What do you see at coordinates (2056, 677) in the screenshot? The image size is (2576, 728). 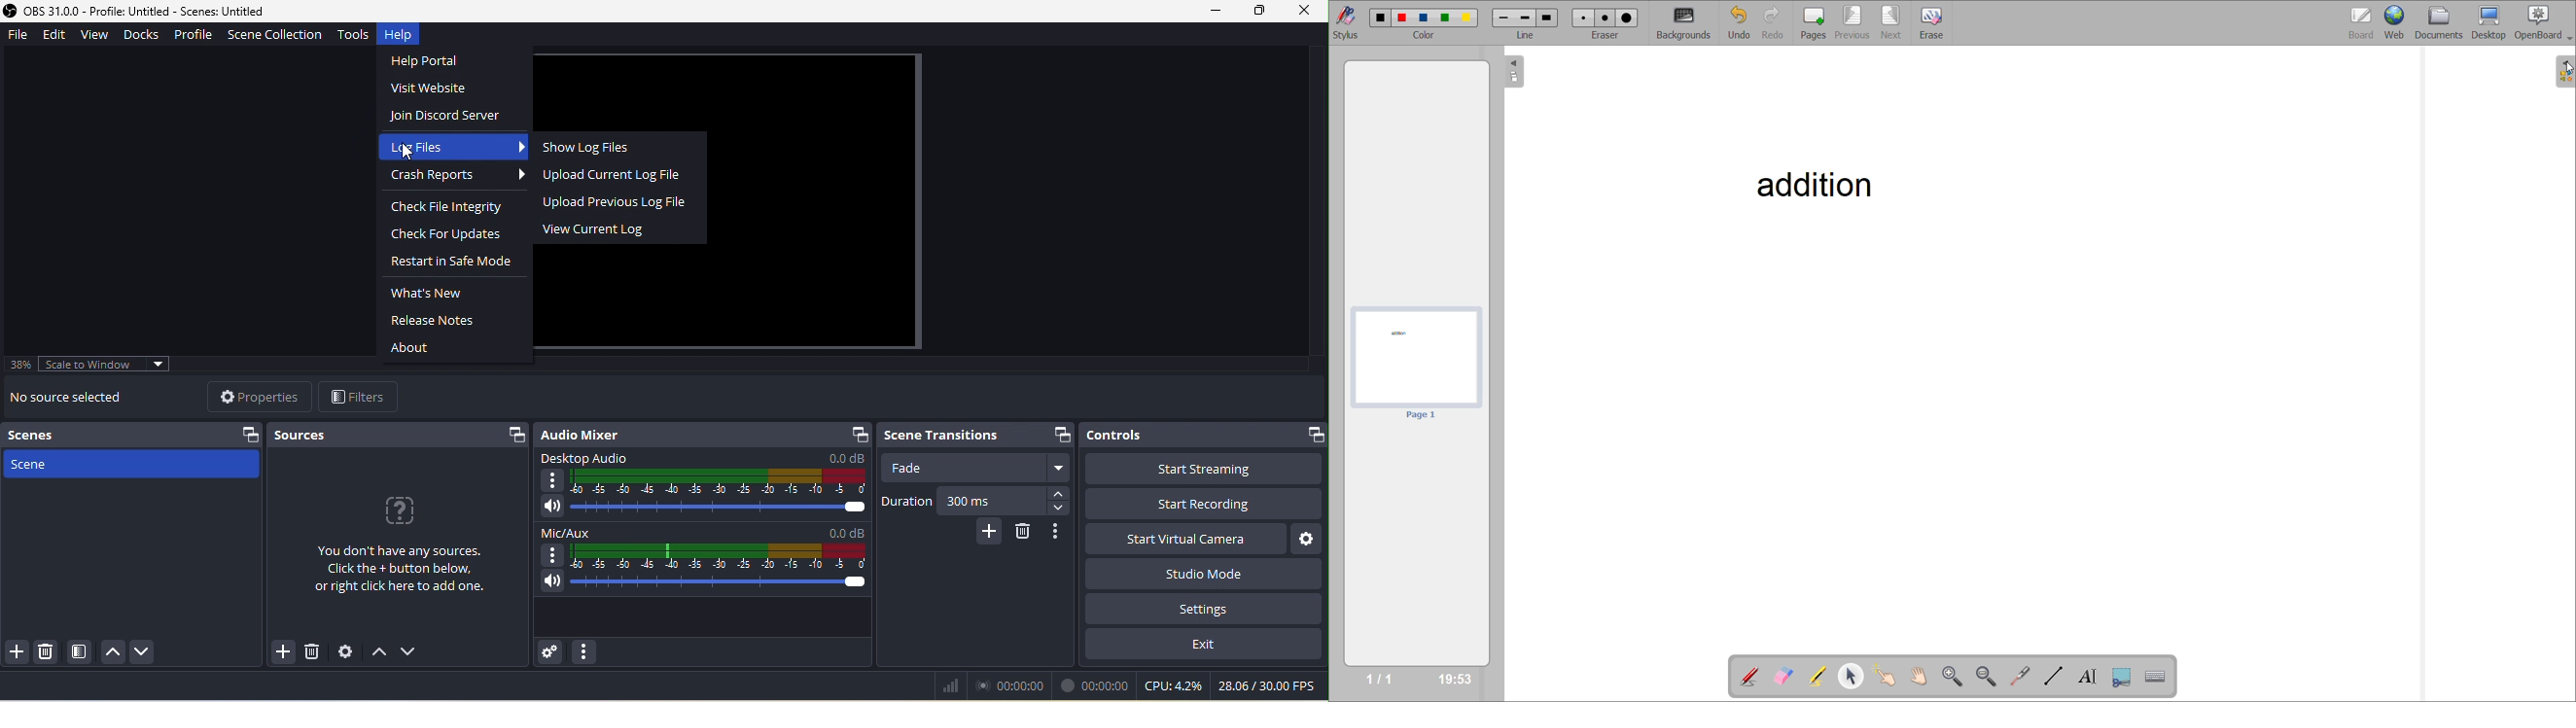 I see `draw lines` at bounding box center [2056, 677].